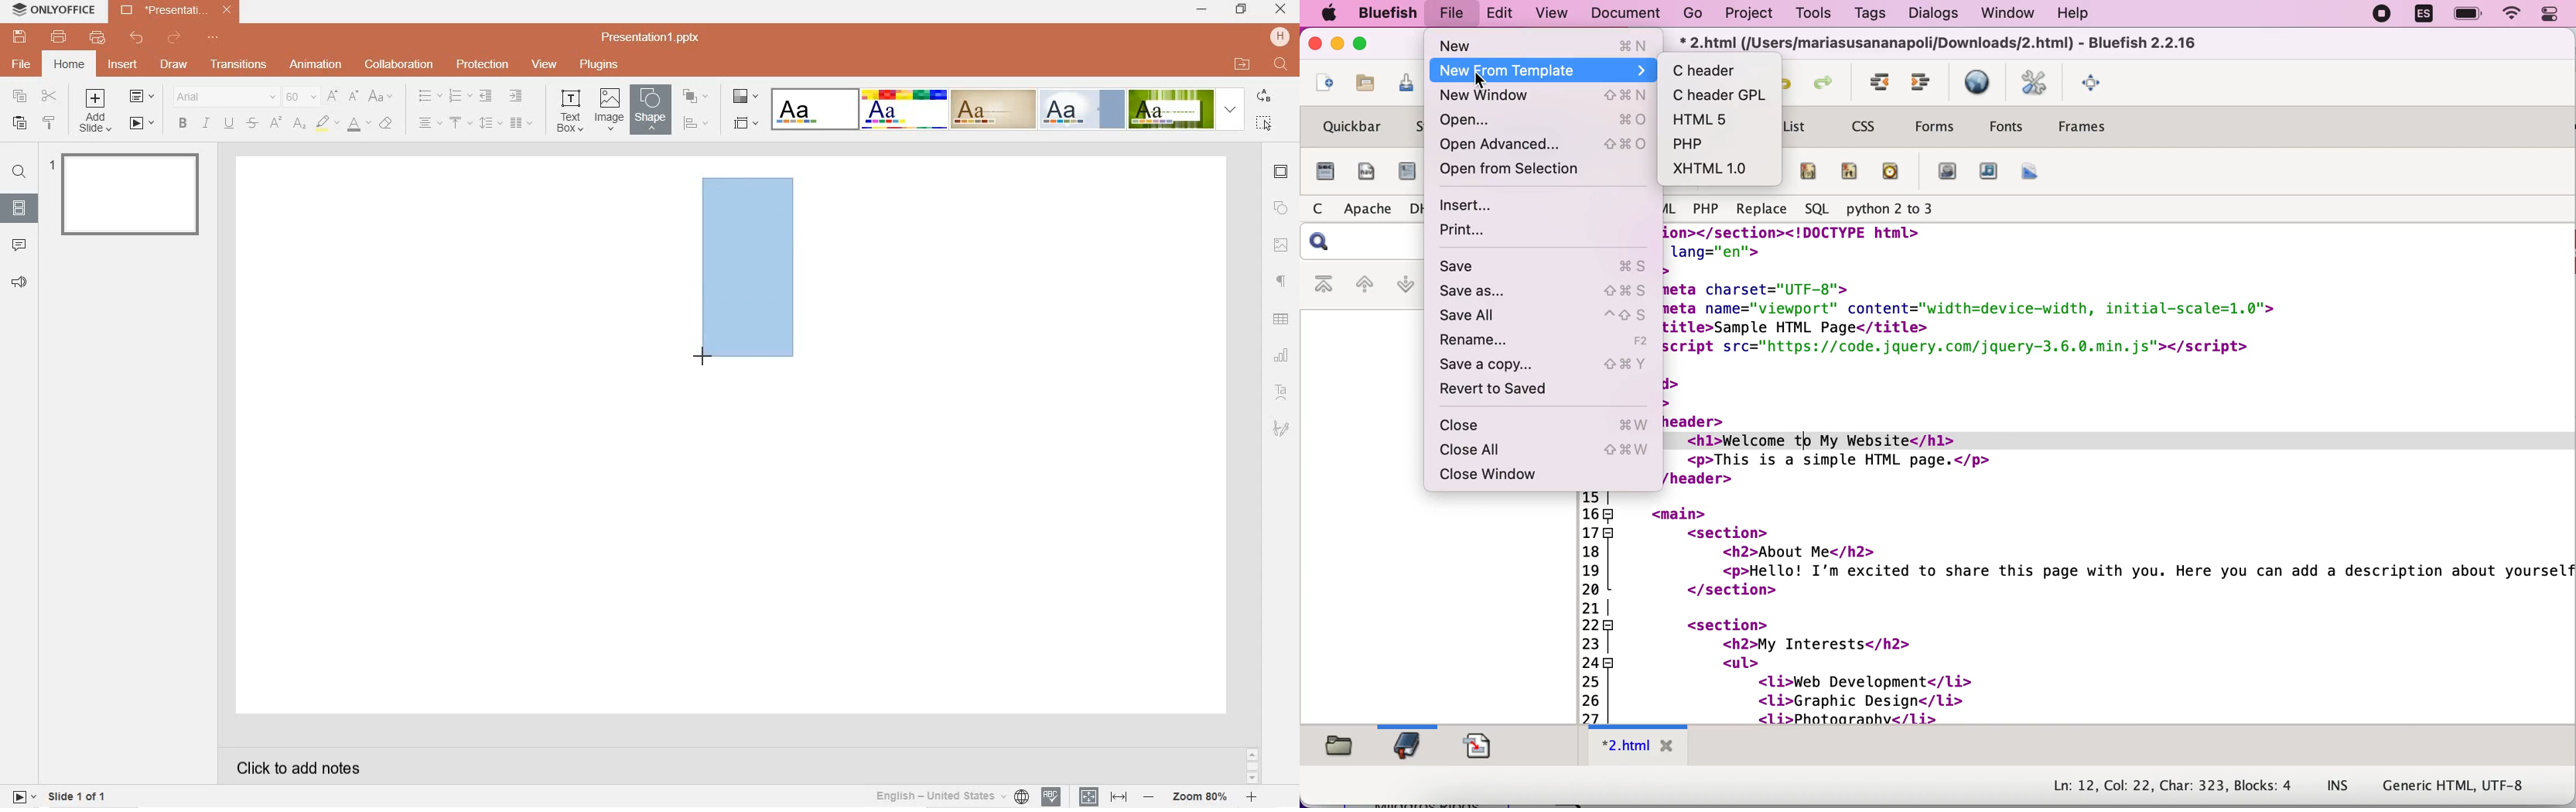 The image size is (2576, 812). Describe the element at coordinates (482, 66) in the screenshot. I see `protection` at that location.